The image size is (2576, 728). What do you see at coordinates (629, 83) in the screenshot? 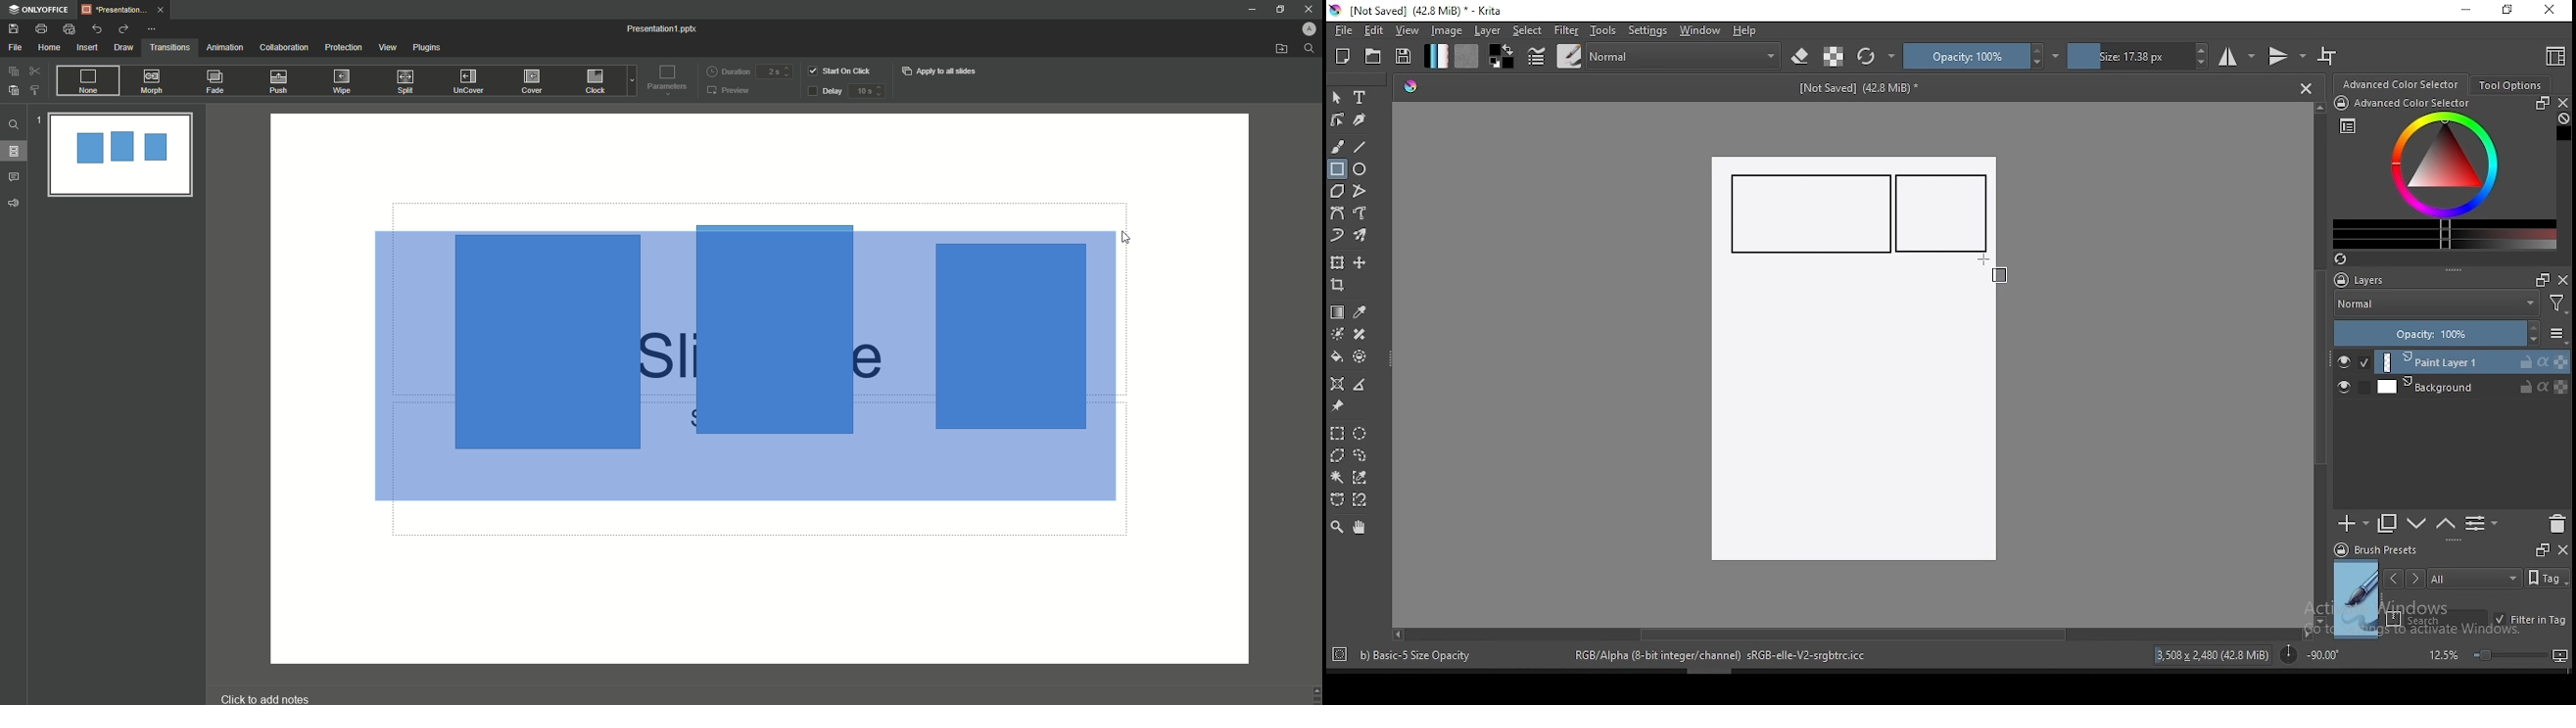
I see `dropdown` at bounding box center [629, 83].